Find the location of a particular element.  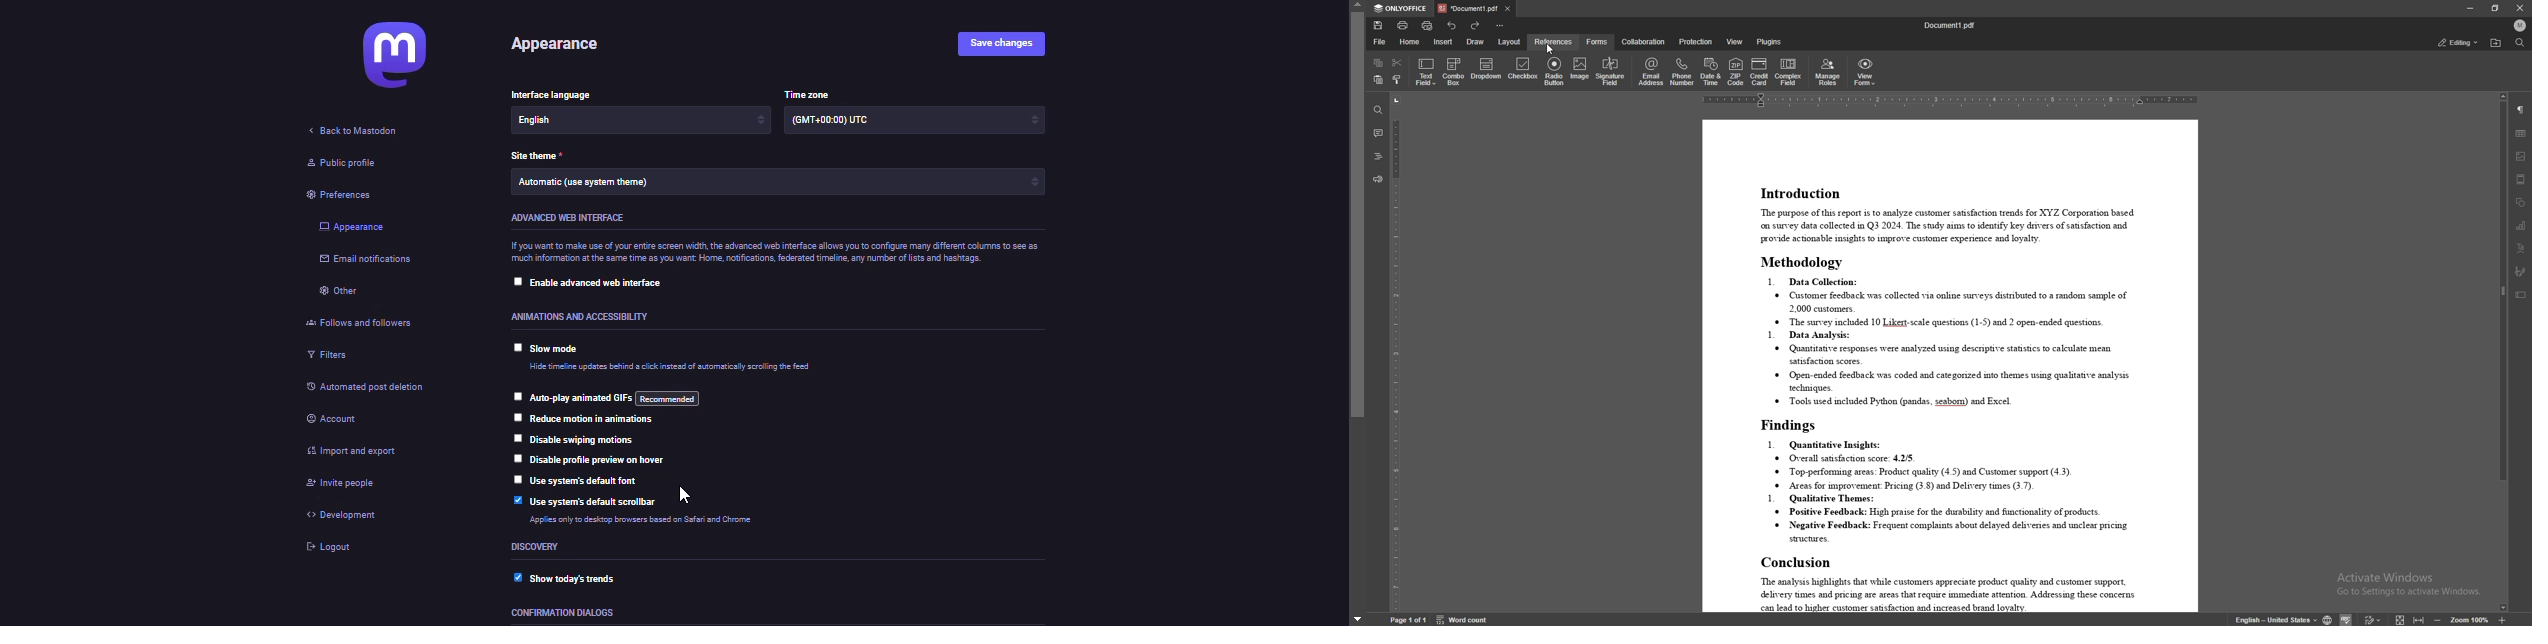

find is located at coordinates (2521, 43).